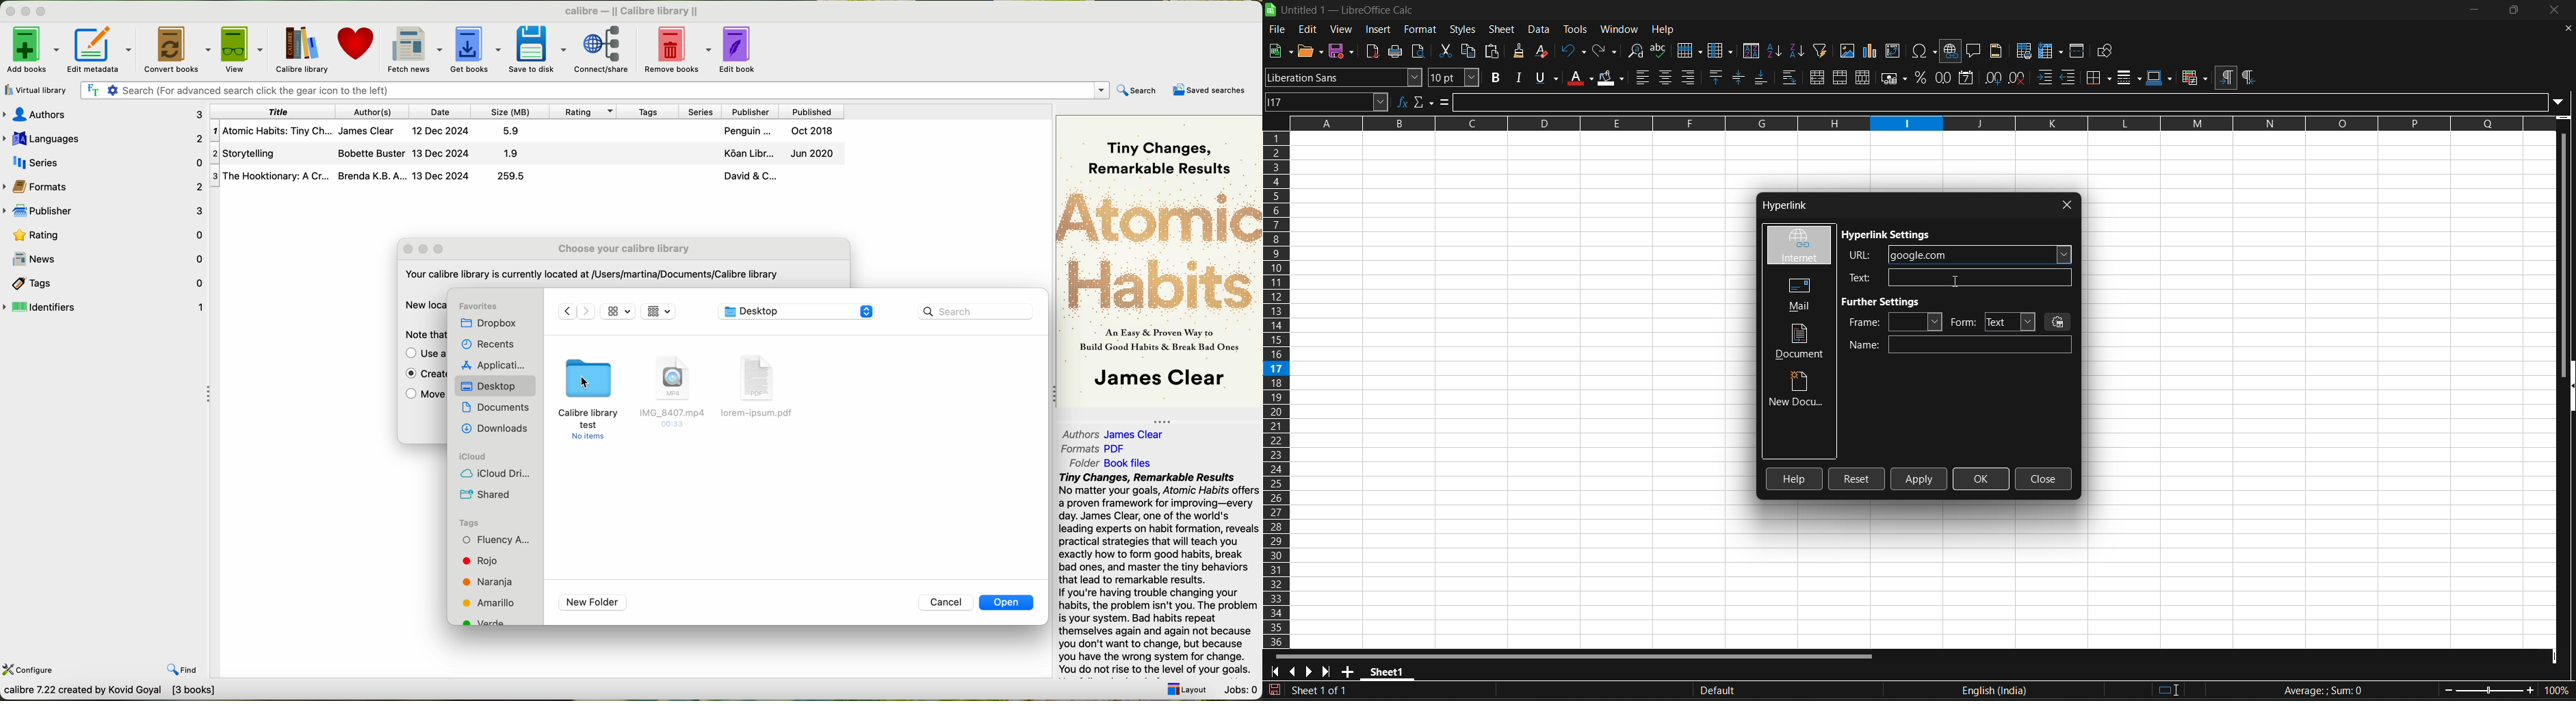  What do you see at coordinates (1403, 102) in the screenshot?
I see `function wizard` at bounding box center [1403, 102].